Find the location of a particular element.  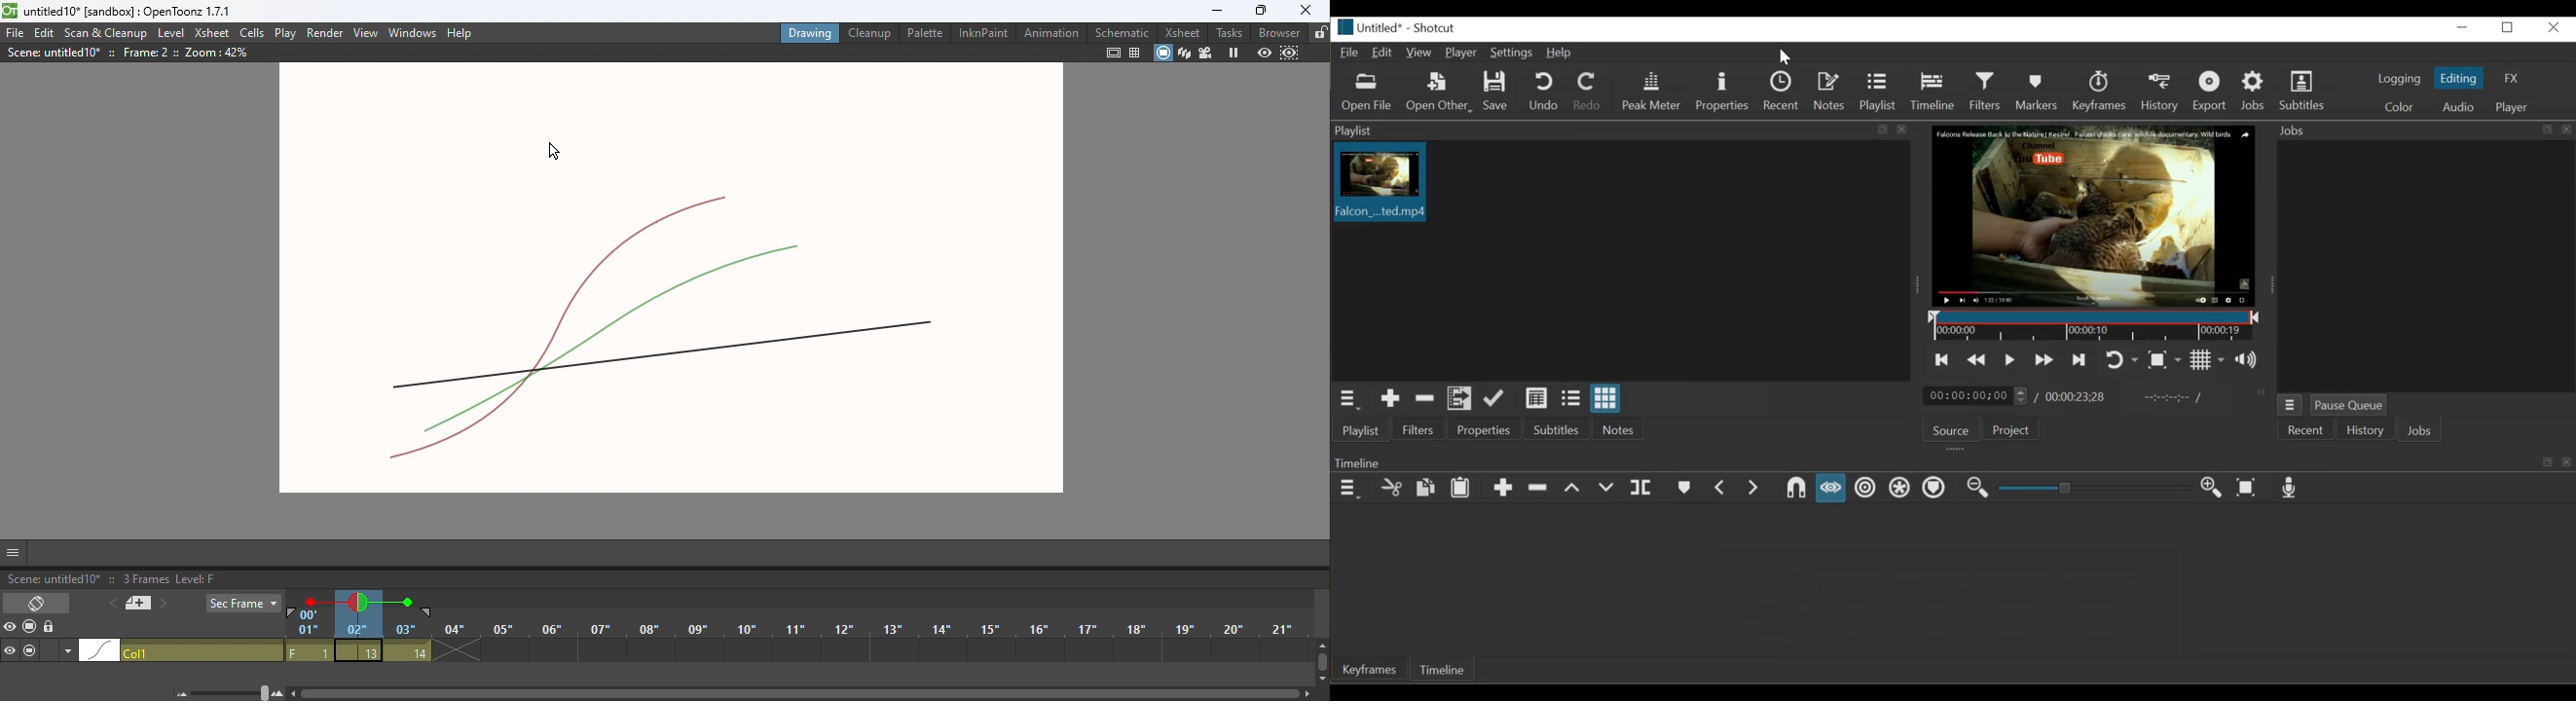

View is located at coordinates (1419, 54).